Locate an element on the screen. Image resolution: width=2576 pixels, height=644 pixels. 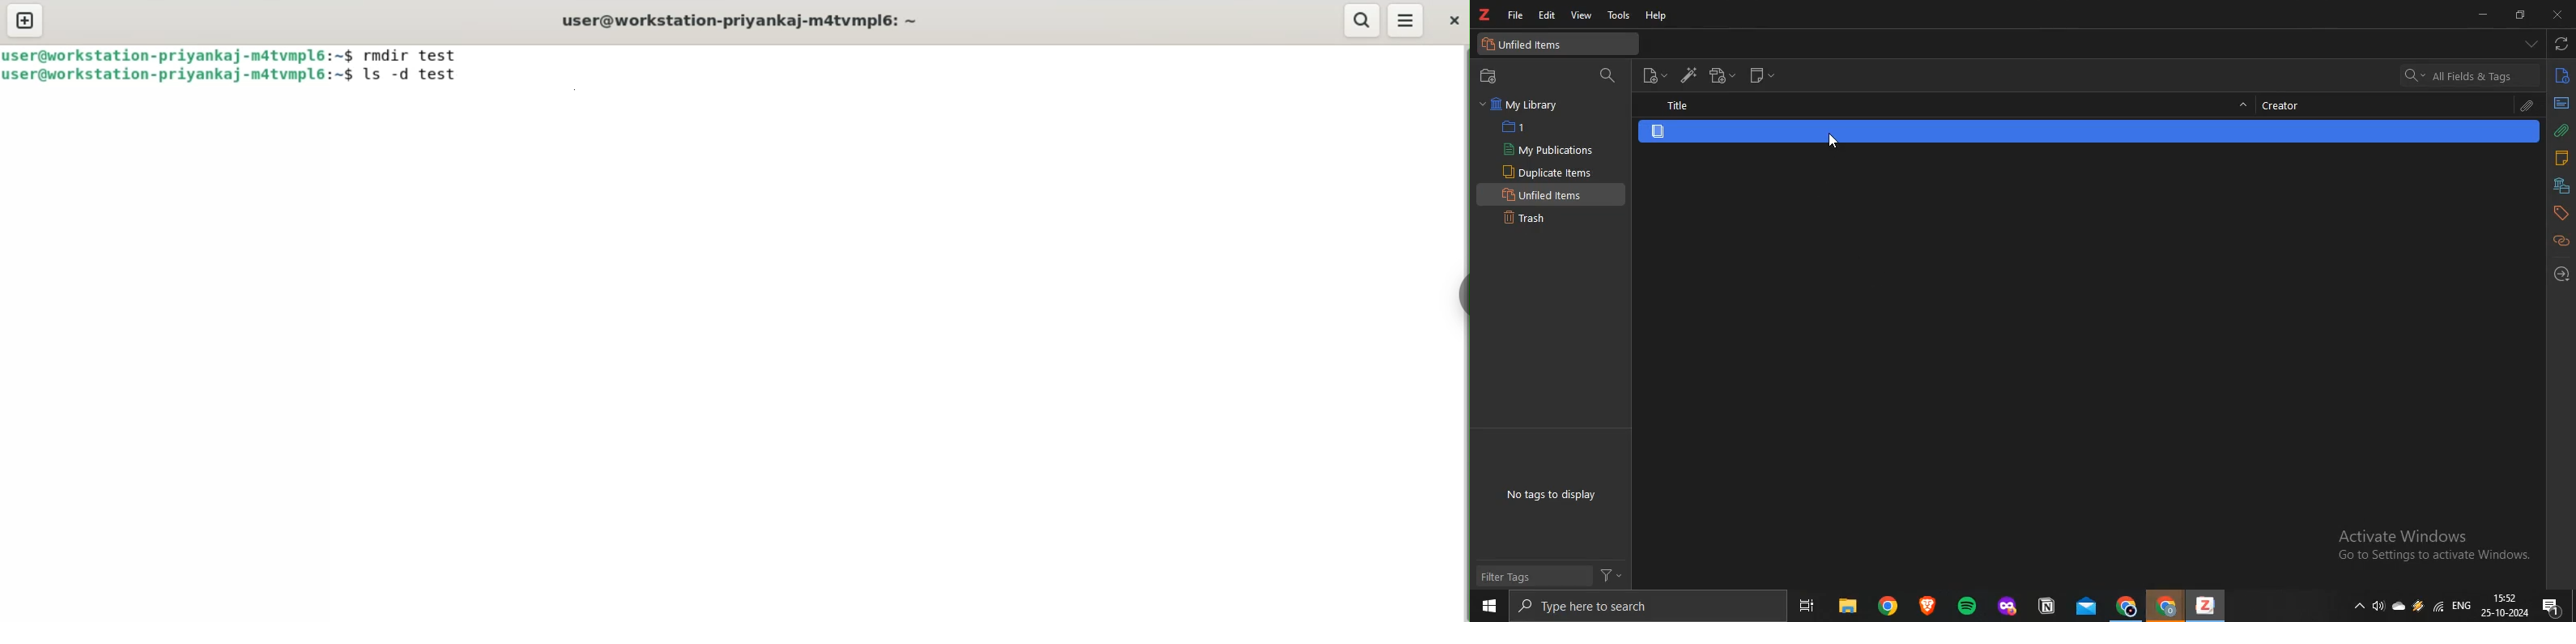
filter is located at coordinates (1610, 573).